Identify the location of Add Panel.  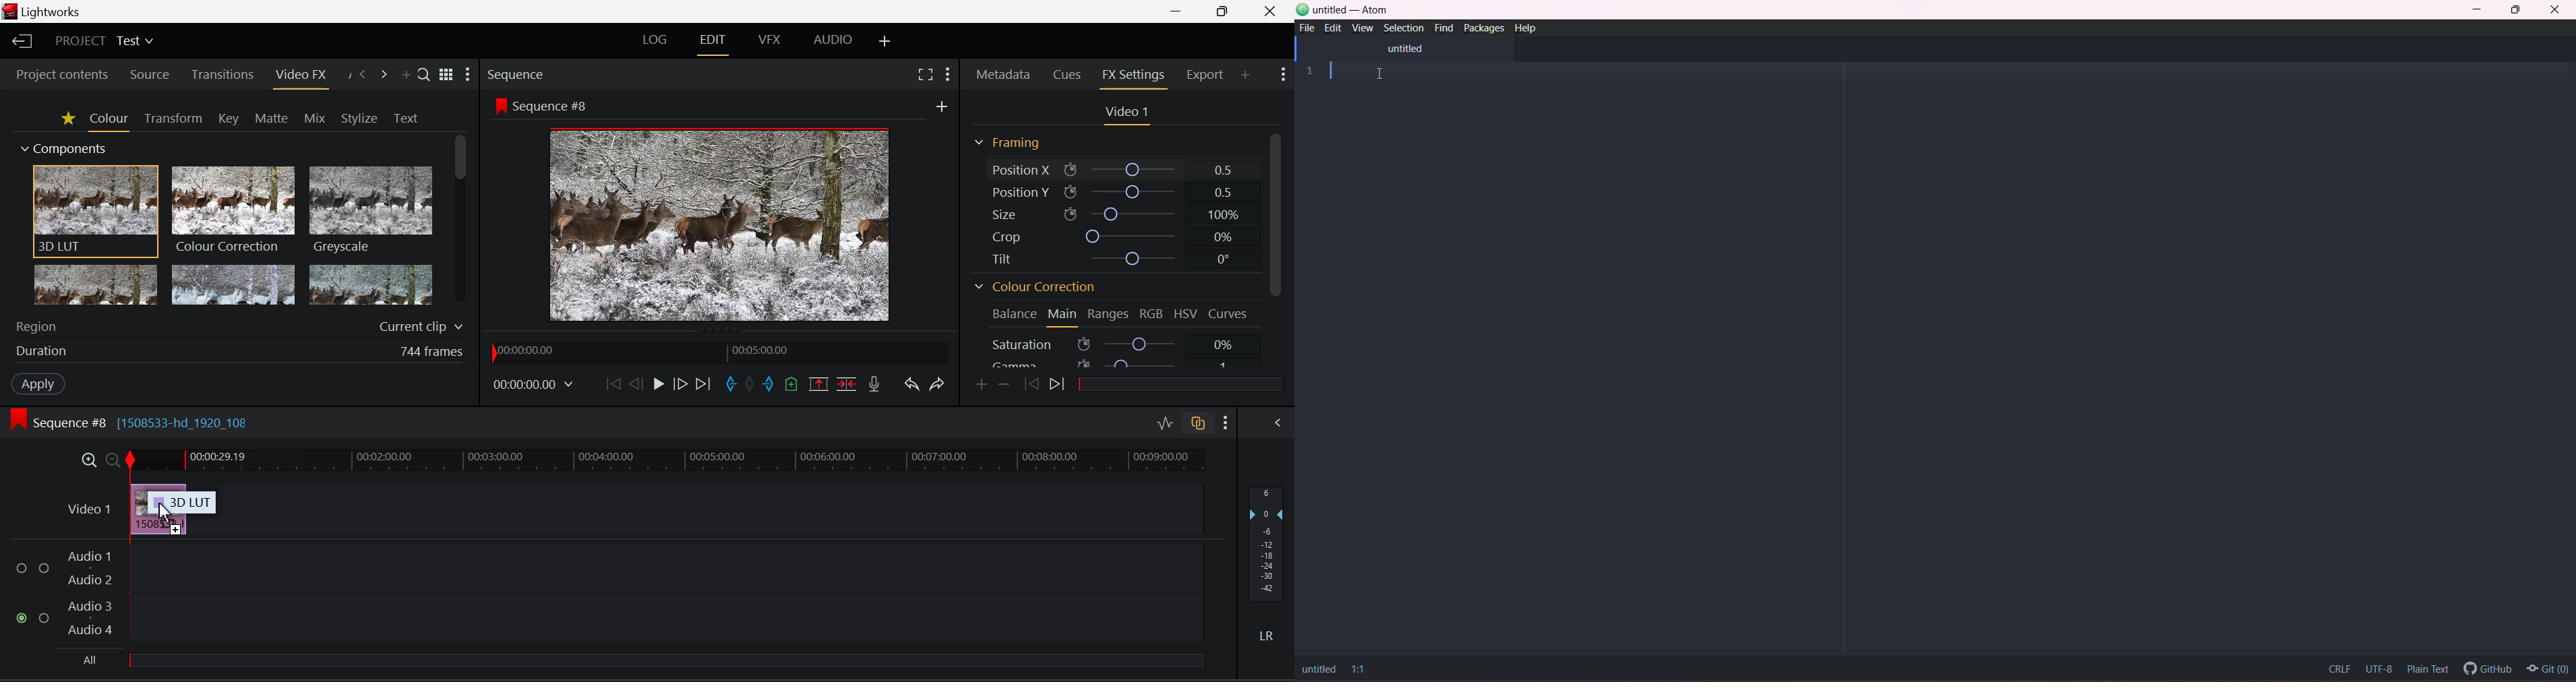
(406, 73).